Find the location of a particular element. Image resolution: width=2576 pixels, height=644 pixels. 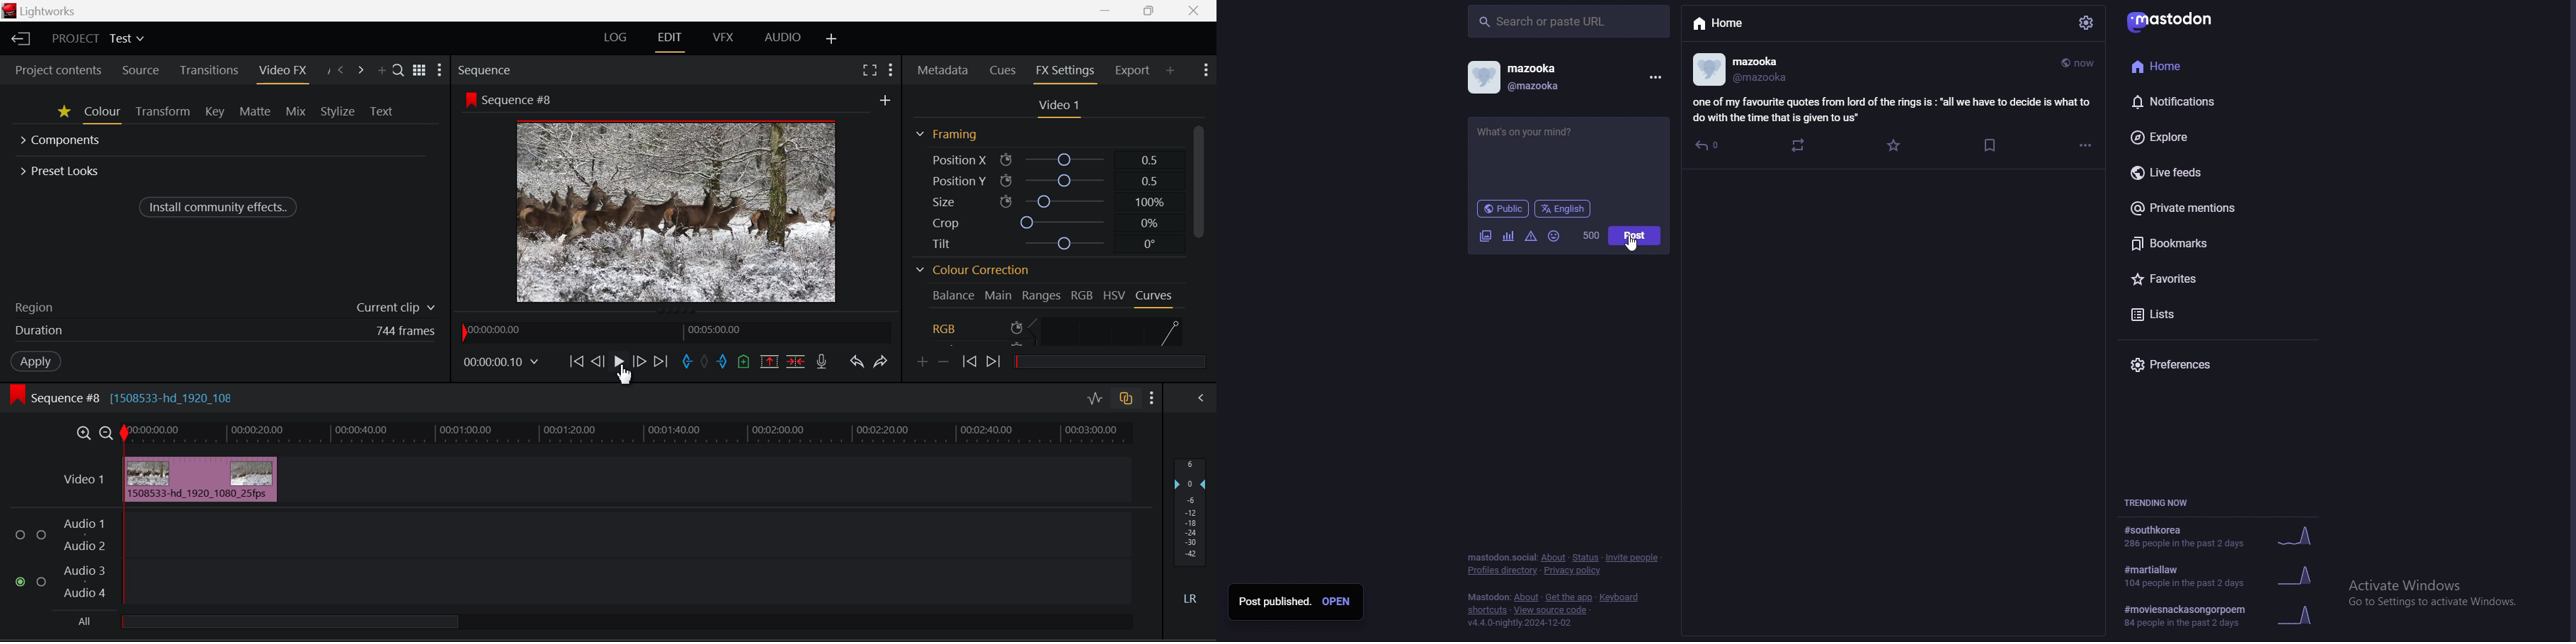

Tilt is located at coordinates (1045, 242).